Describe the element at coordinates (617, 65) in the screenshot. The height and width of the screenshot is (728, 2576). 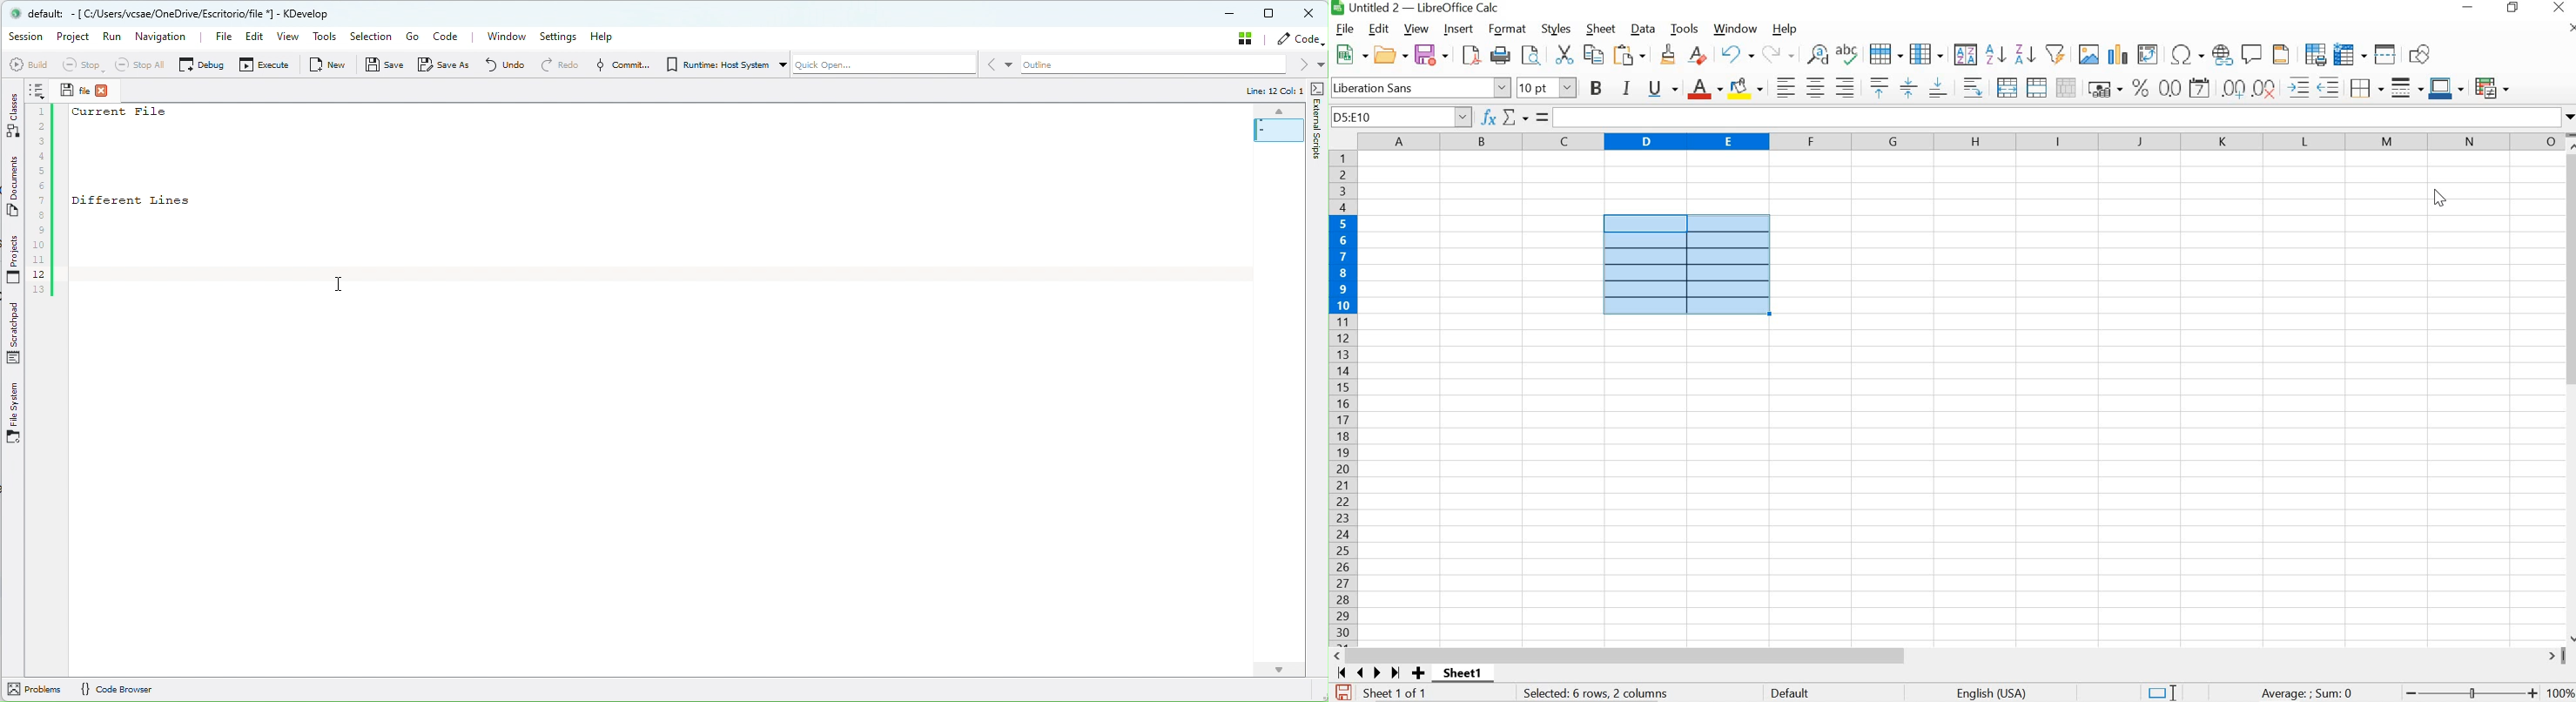
I see `Commit` at that location.